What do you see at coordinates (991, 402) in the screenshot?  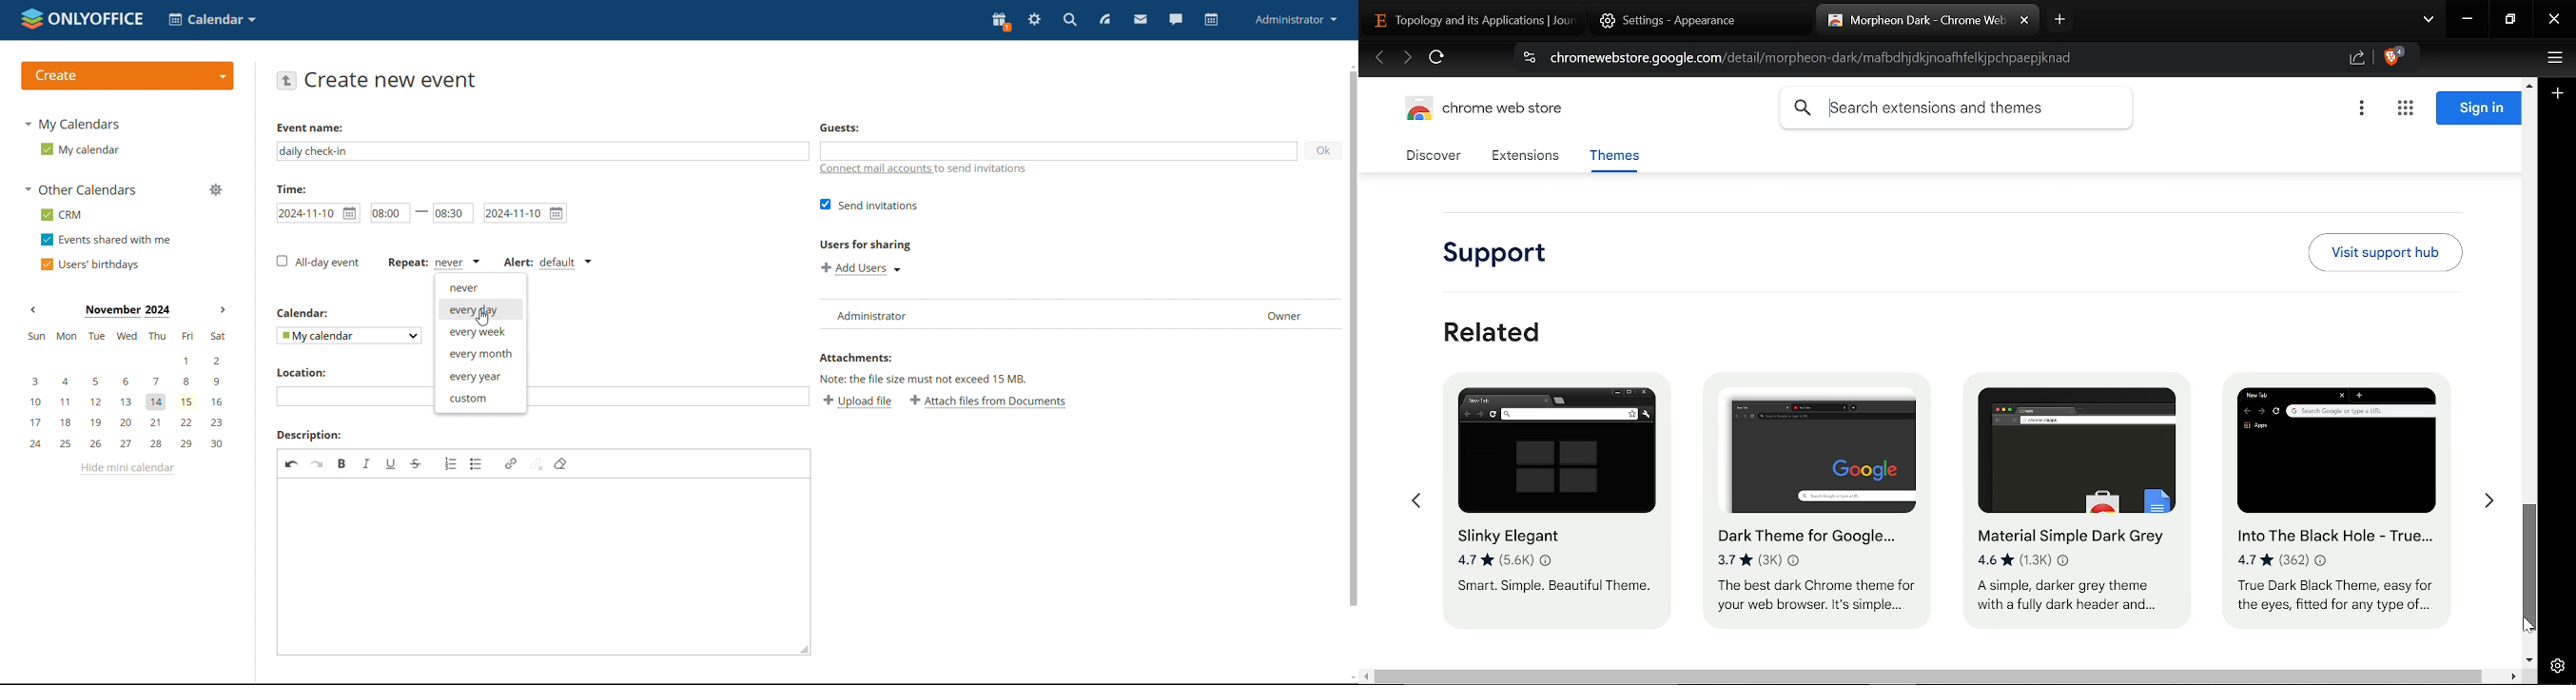 I see `attach files from documents` at bounding box center [991, 402].